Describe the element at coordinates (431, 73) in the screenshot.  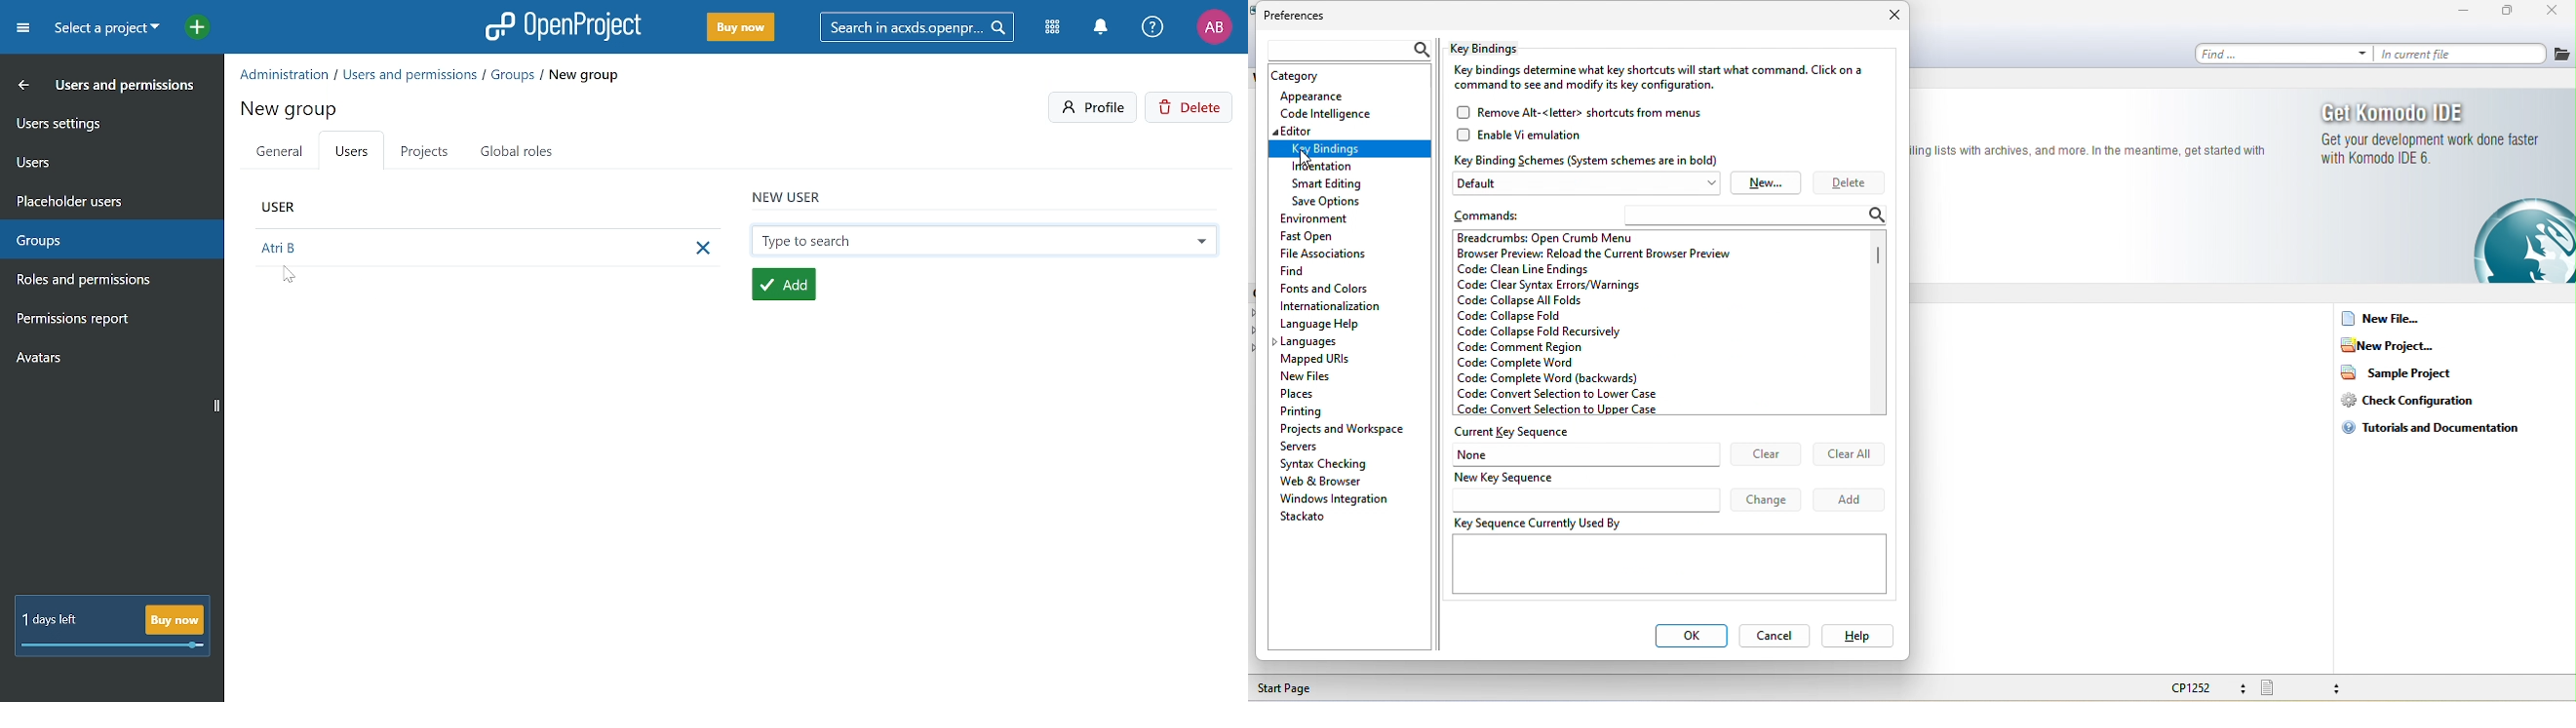
I see `Path` at that location.